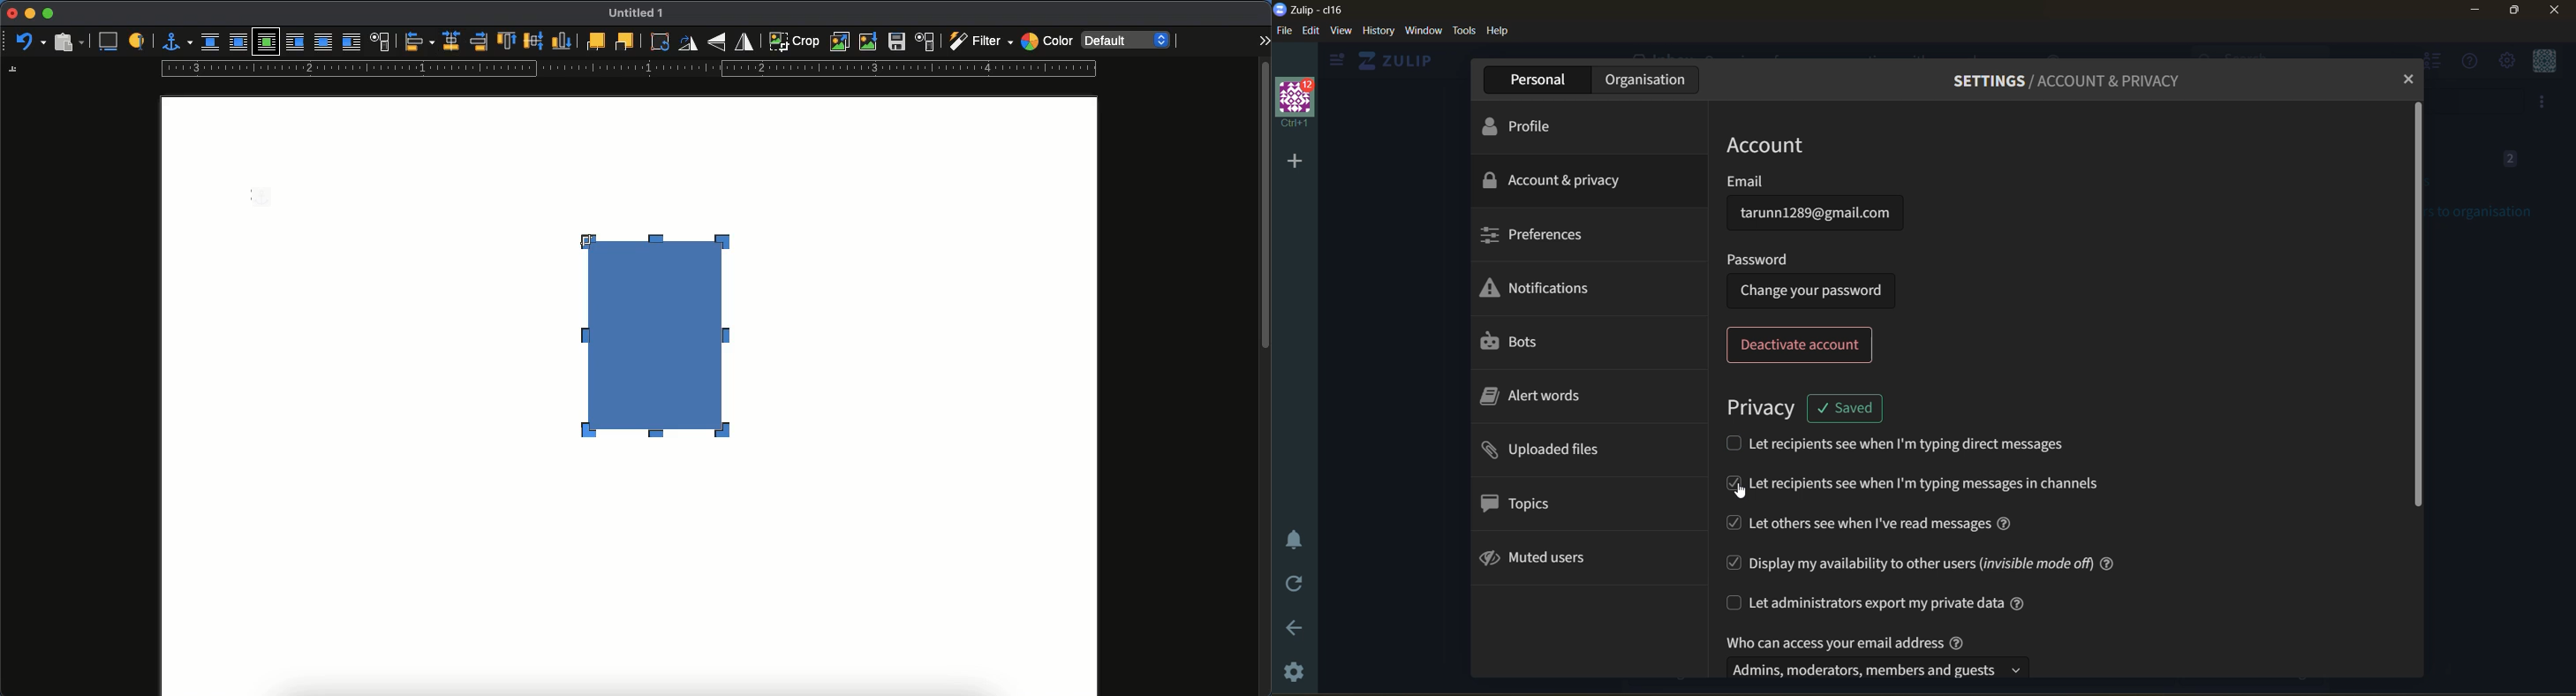 This screenshot has height=700, width=2576. What do you see at coordinates (1743, 496) in the screenshot?
I see `cursor` at bounding box center [1743, 496].